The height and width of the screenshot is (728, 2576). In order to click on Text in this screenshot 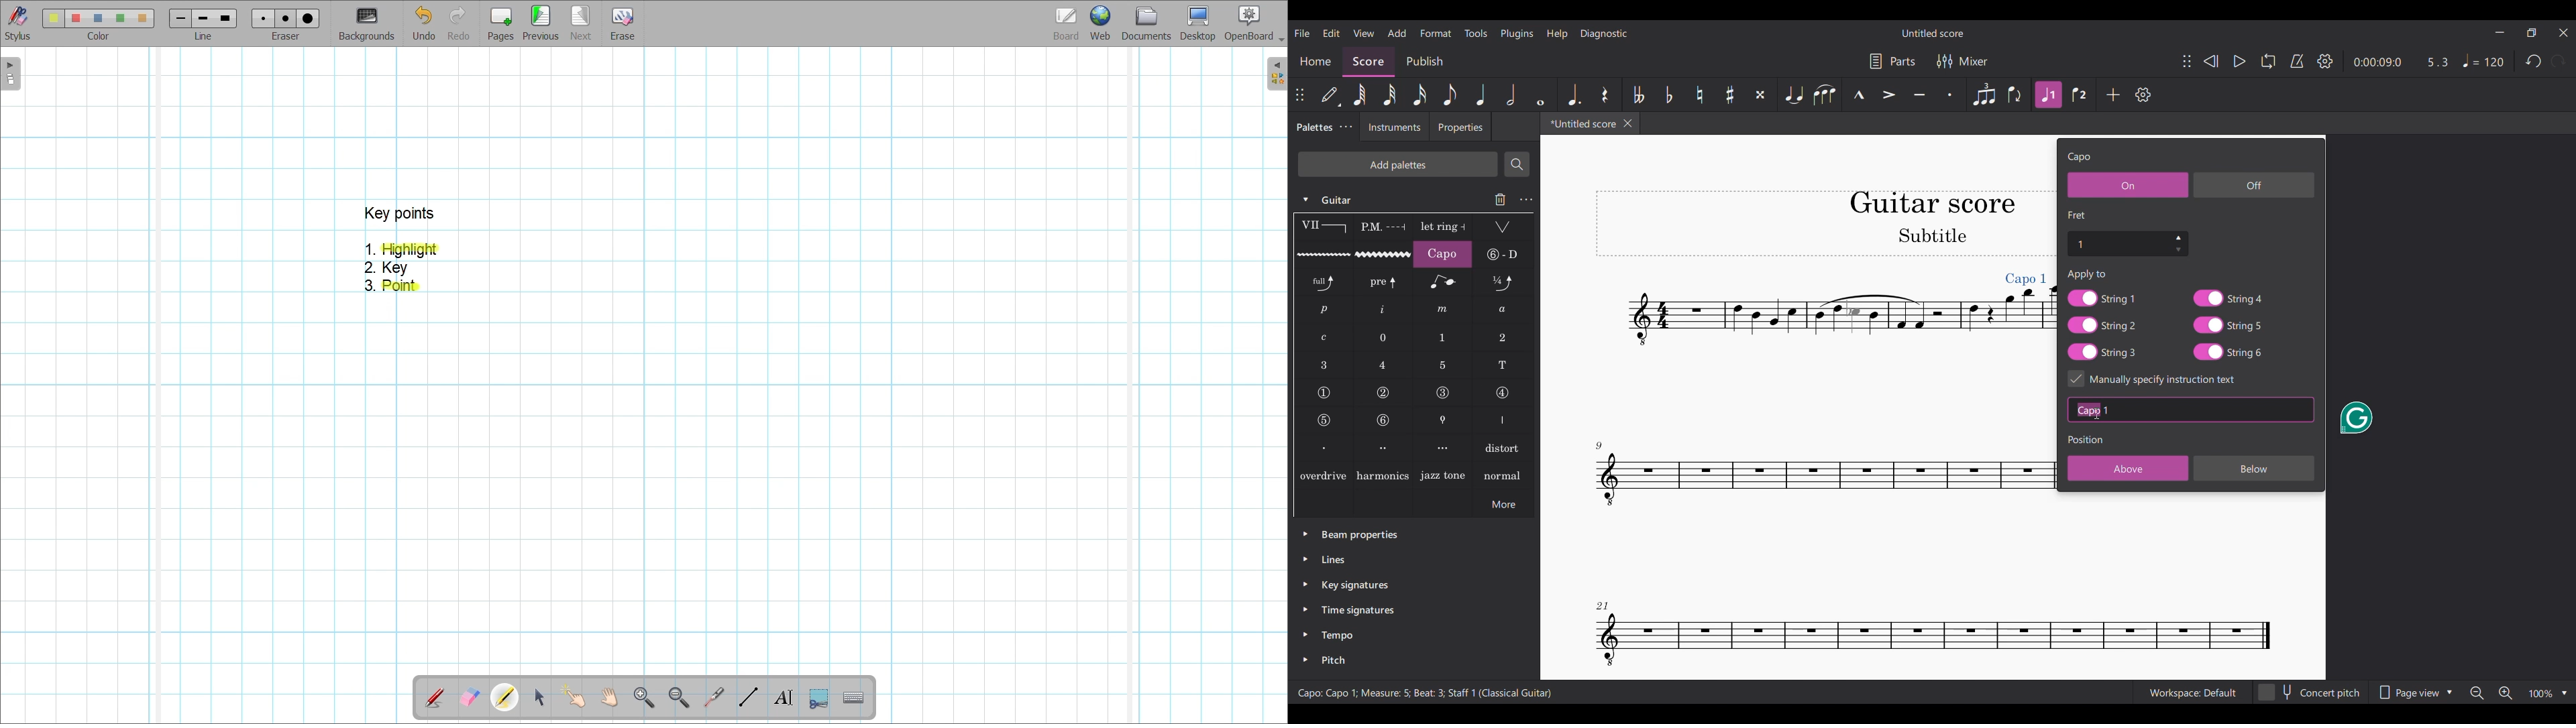, I will do `click(2088, 274)`.